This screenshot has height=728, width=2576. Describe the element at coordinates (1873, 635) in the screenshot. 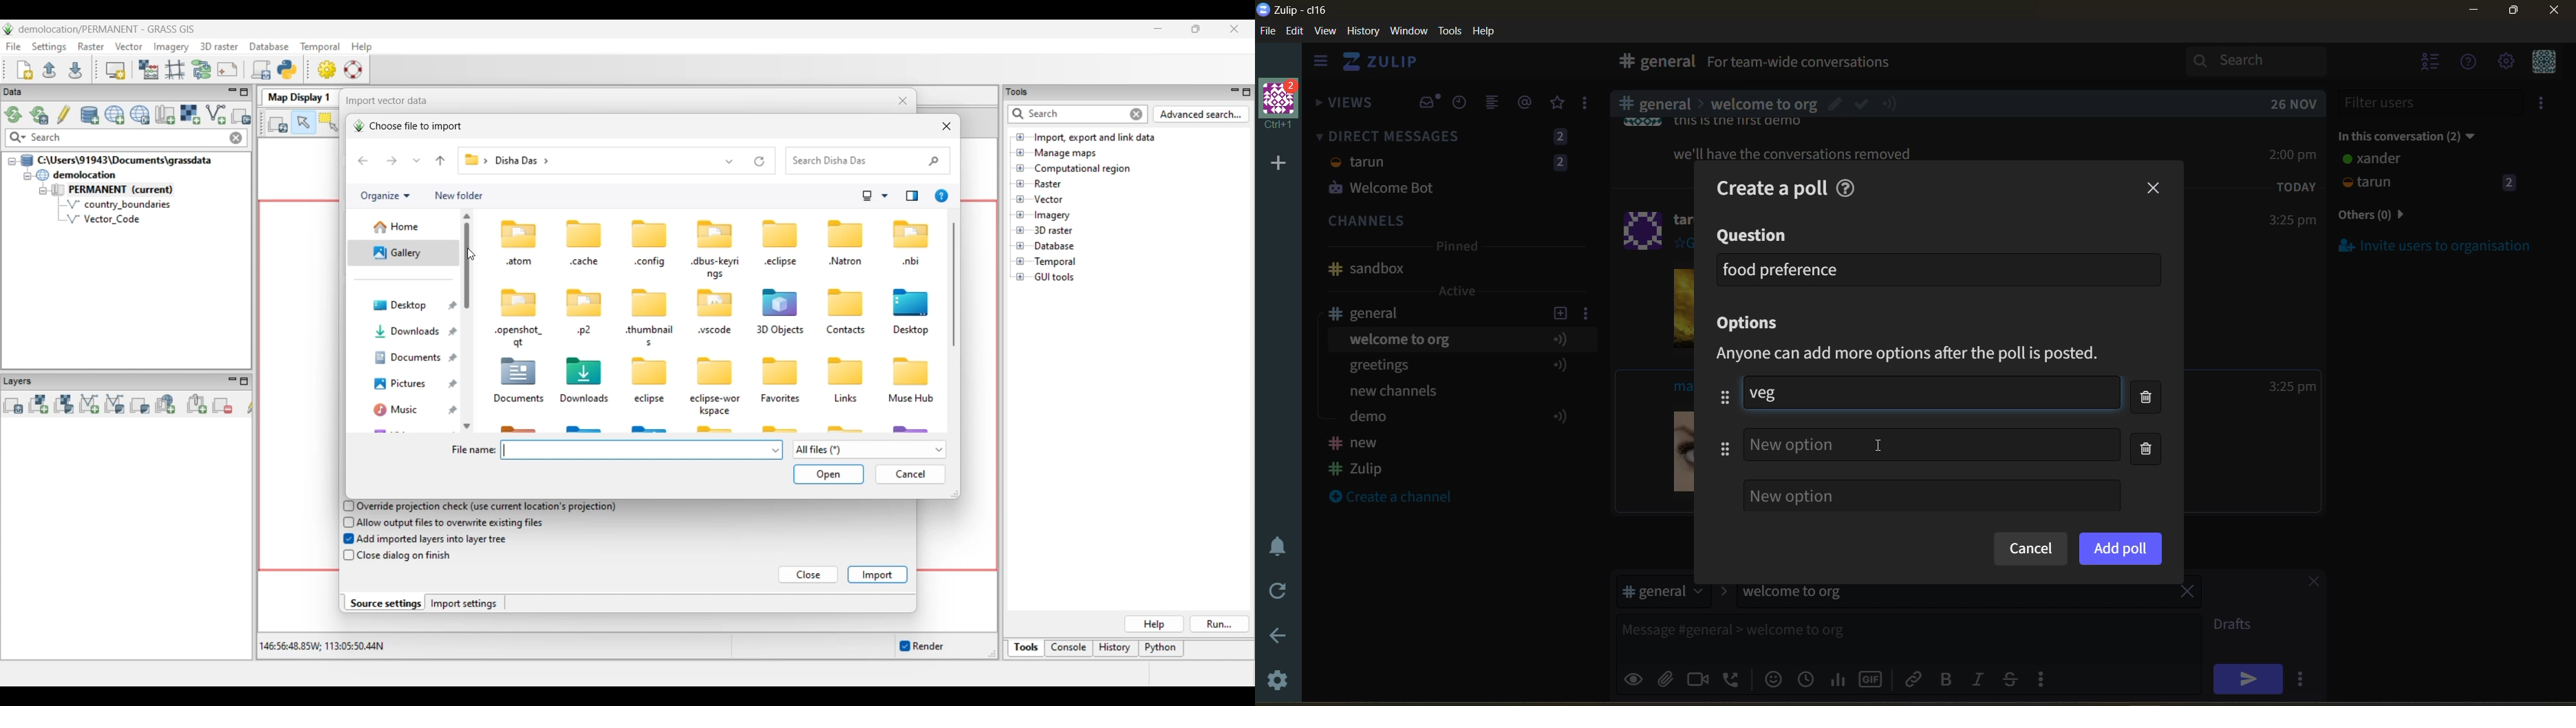

I see `text box` at that location.